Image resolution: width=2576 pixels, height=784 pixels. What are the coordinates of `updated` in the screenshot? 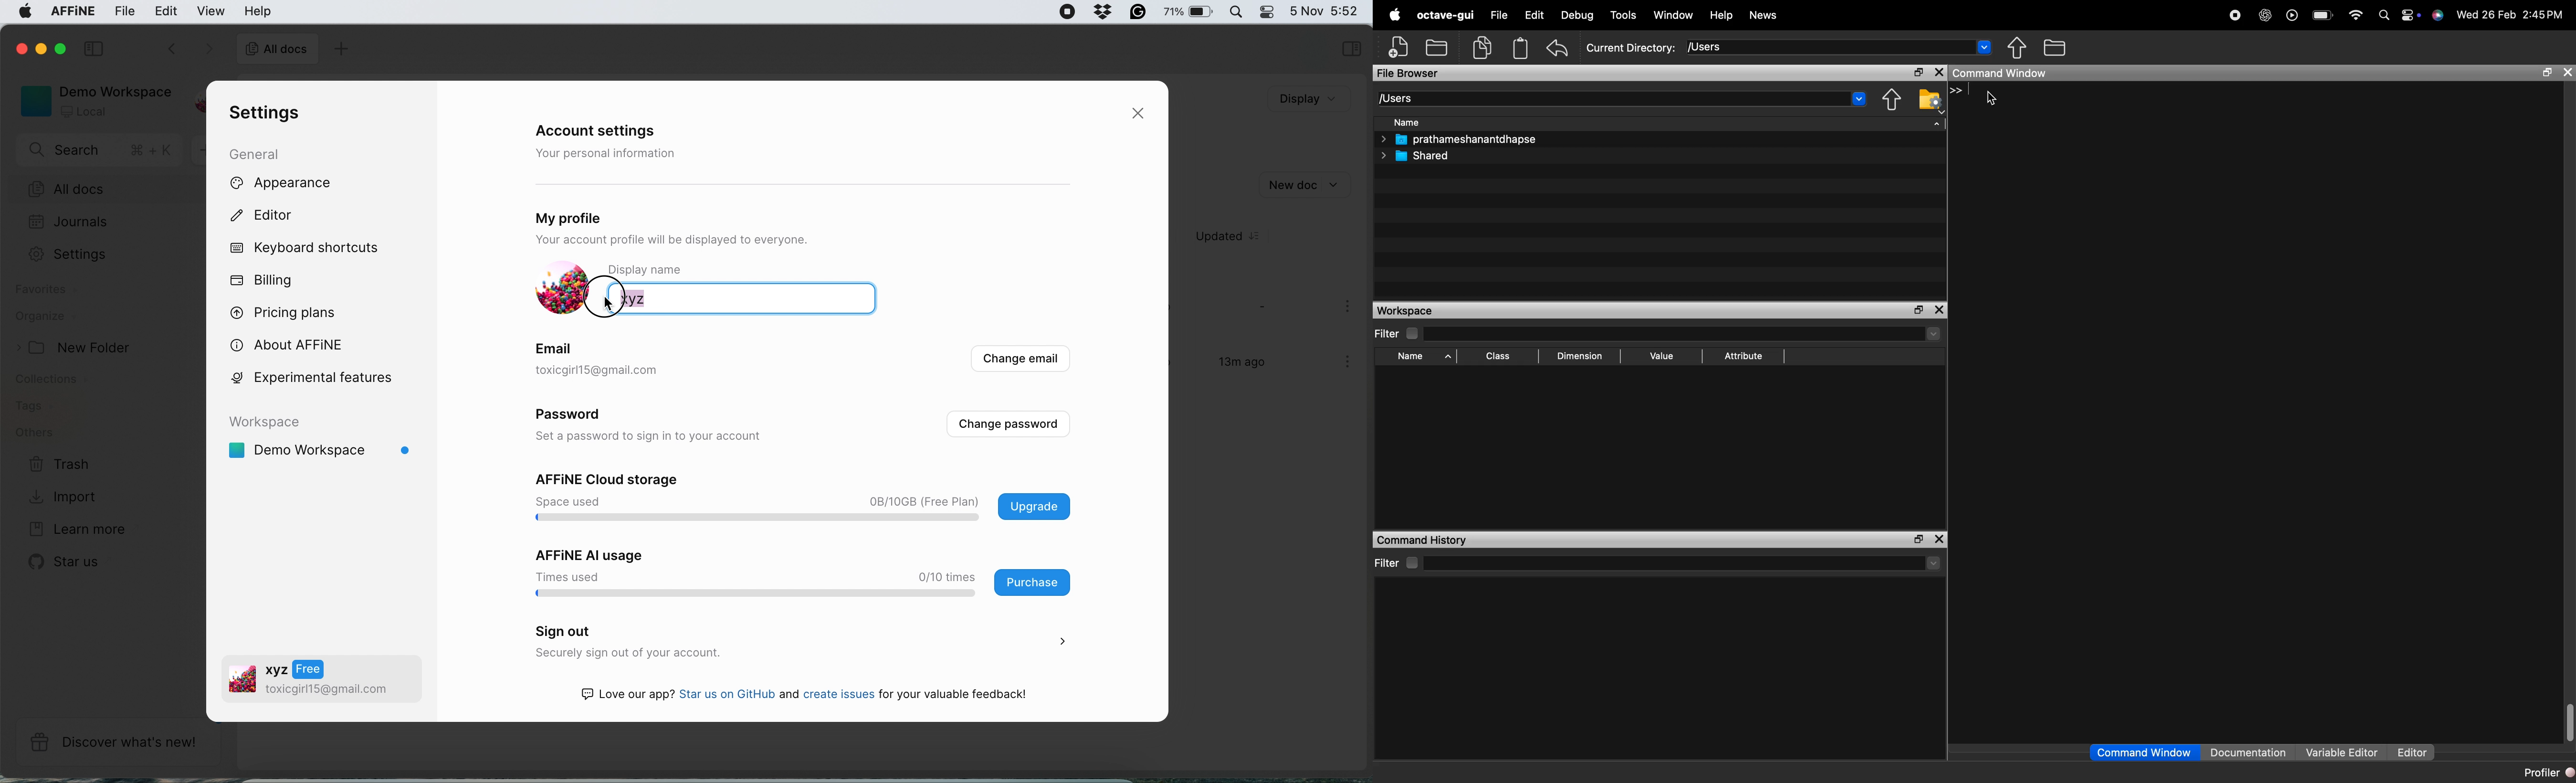 It's located at (1235, 237).